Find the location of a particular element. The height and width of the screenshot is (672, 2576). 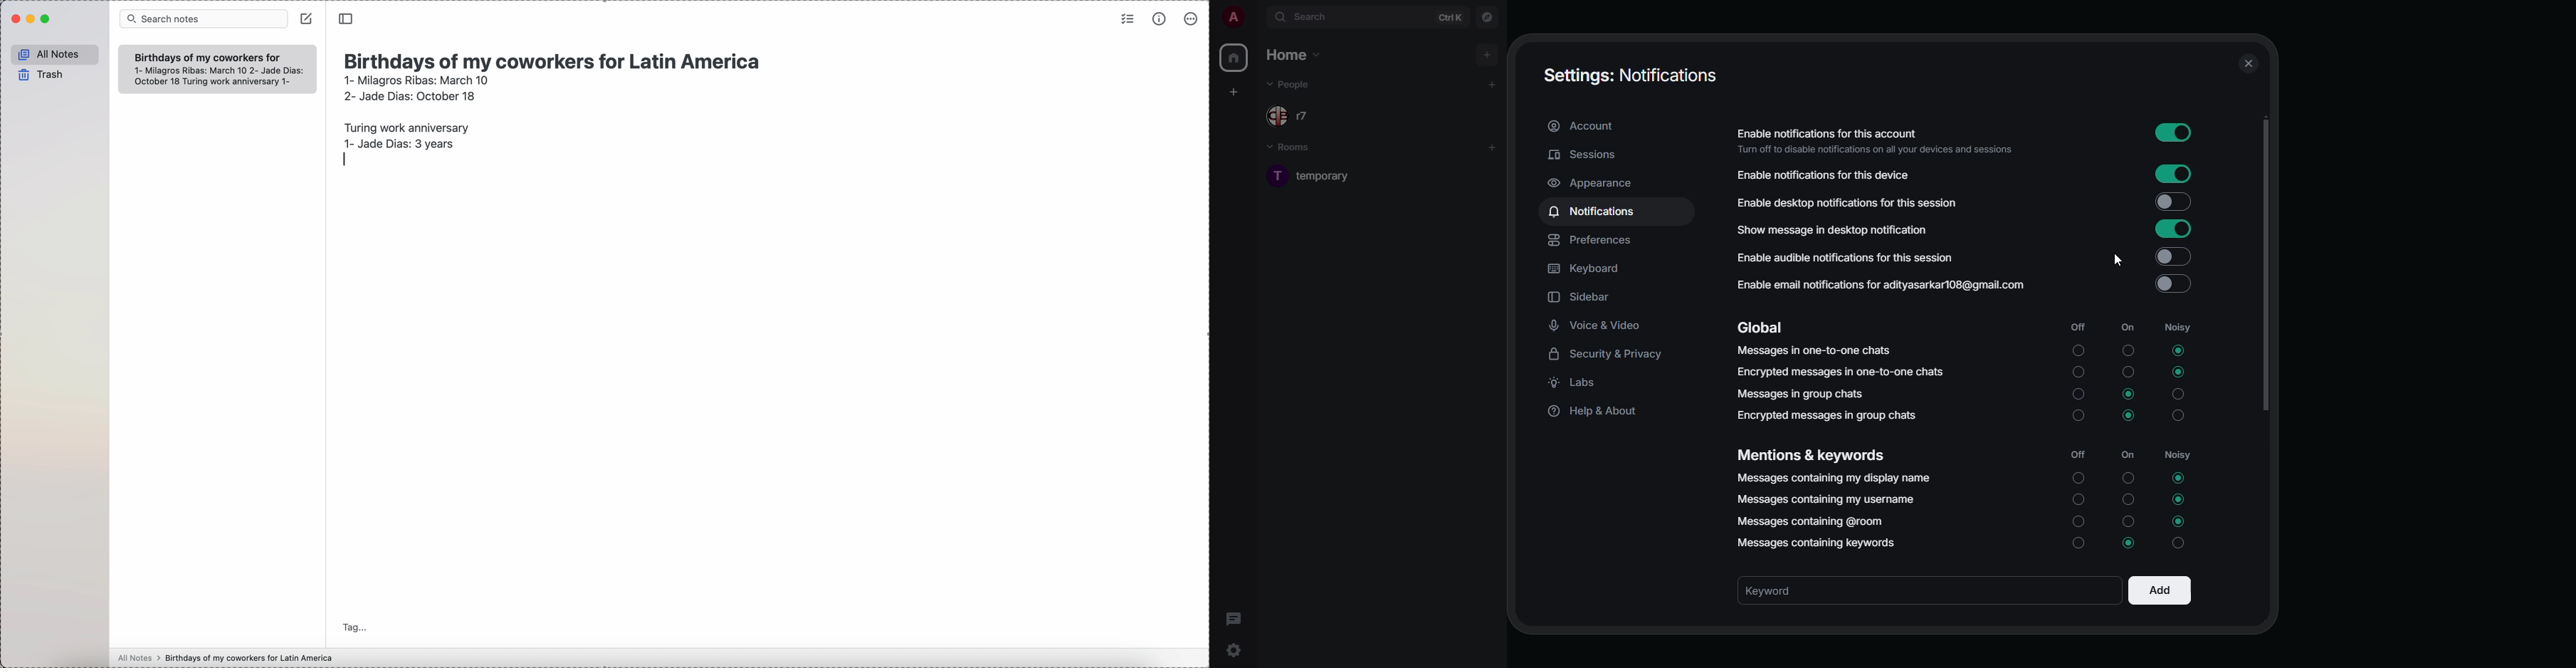

notifications is located at coordinates (1594, 210).